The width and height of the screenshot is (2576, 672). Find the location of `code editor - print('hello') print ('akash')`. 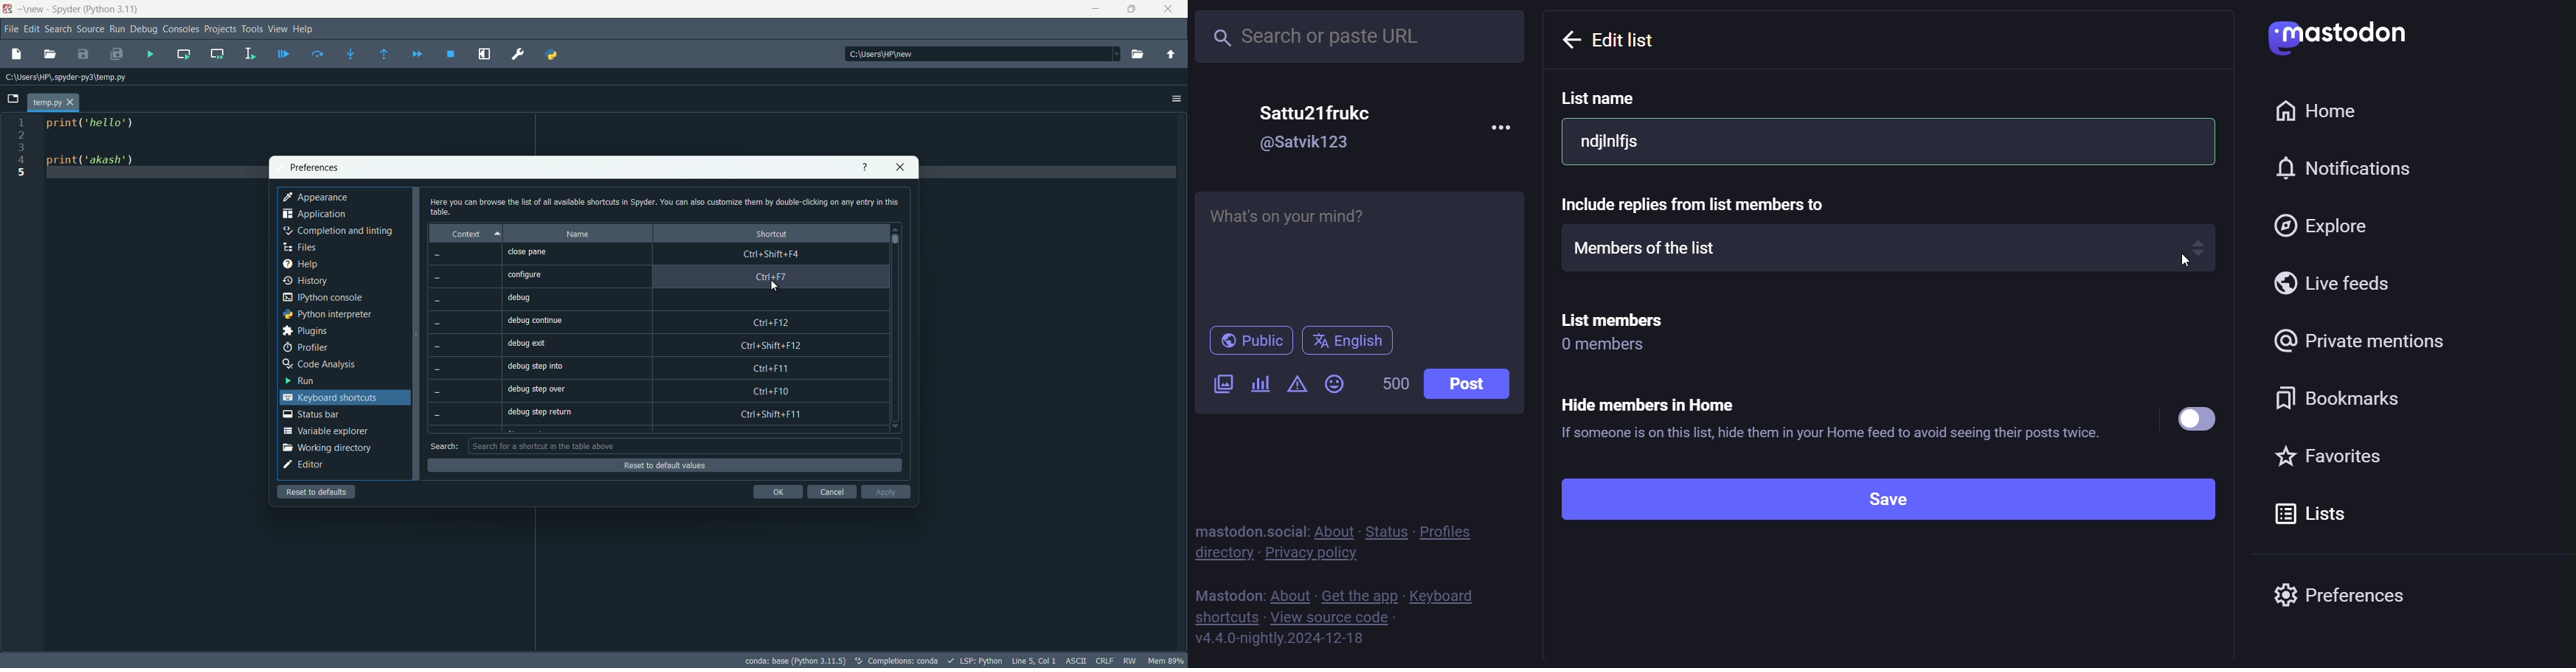

code editor - print('hello') print ('akash') is located at coordinates (87, 147).